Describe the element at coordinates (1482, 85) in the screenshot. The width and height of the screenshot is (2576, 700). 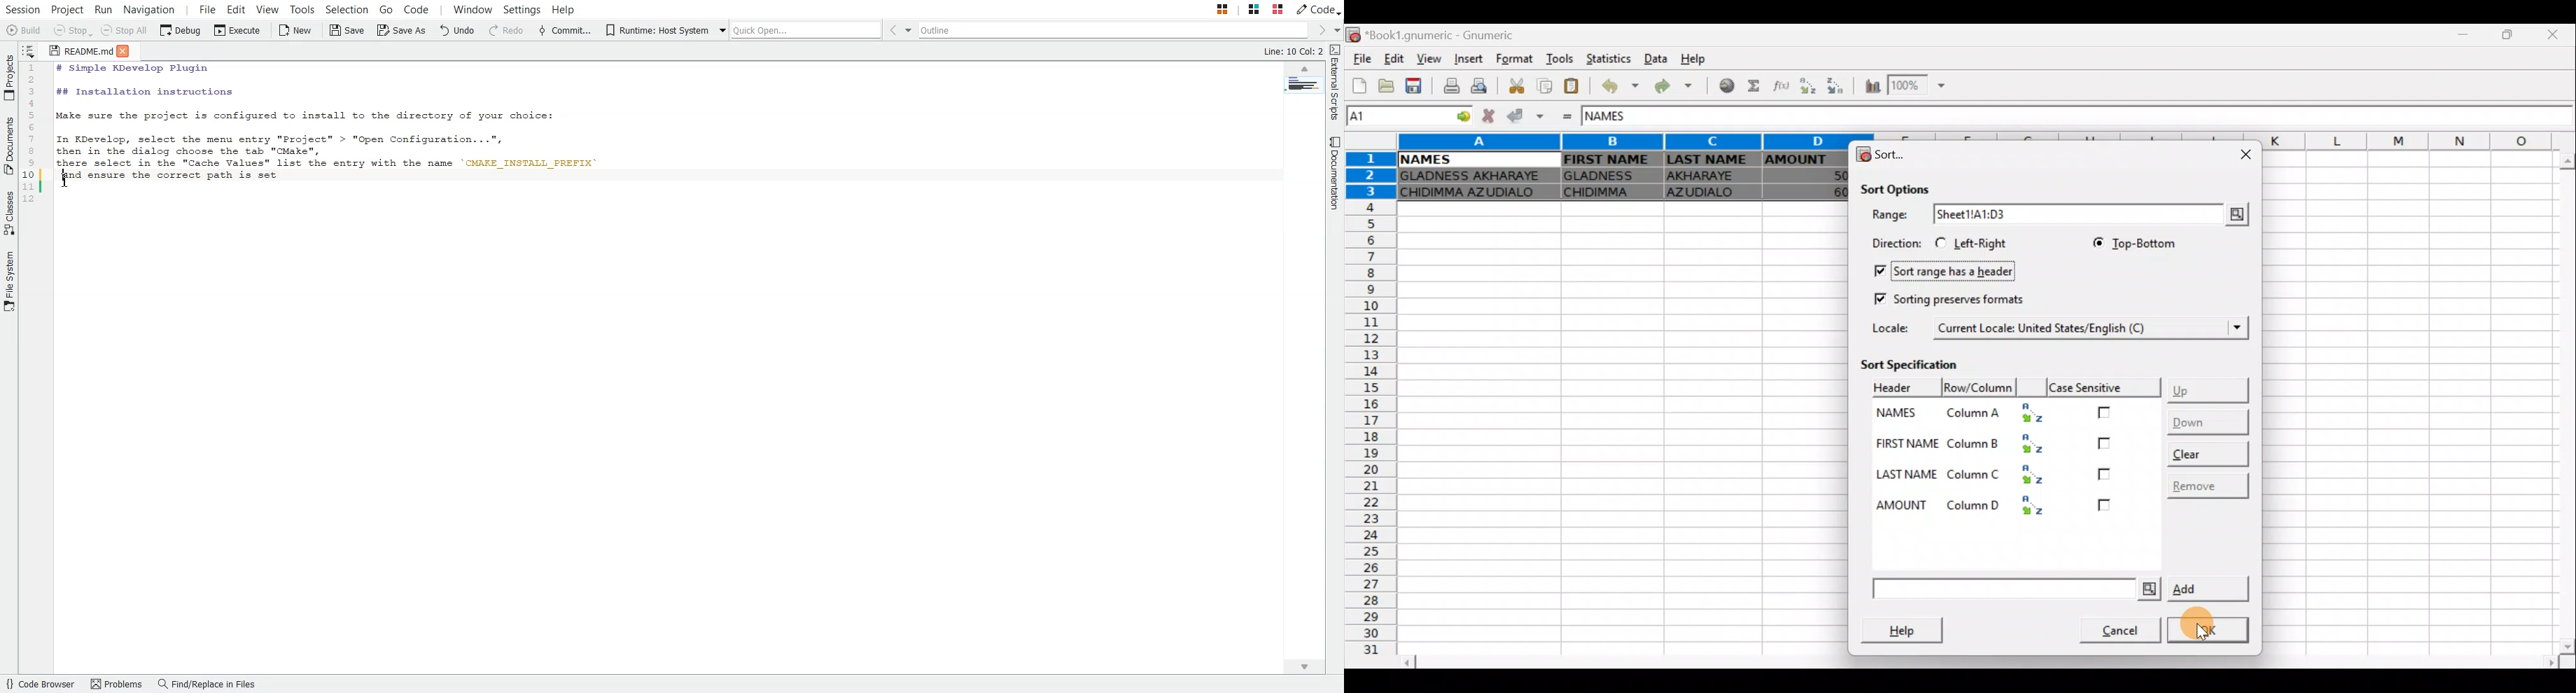
I see `Print preview` at that location.